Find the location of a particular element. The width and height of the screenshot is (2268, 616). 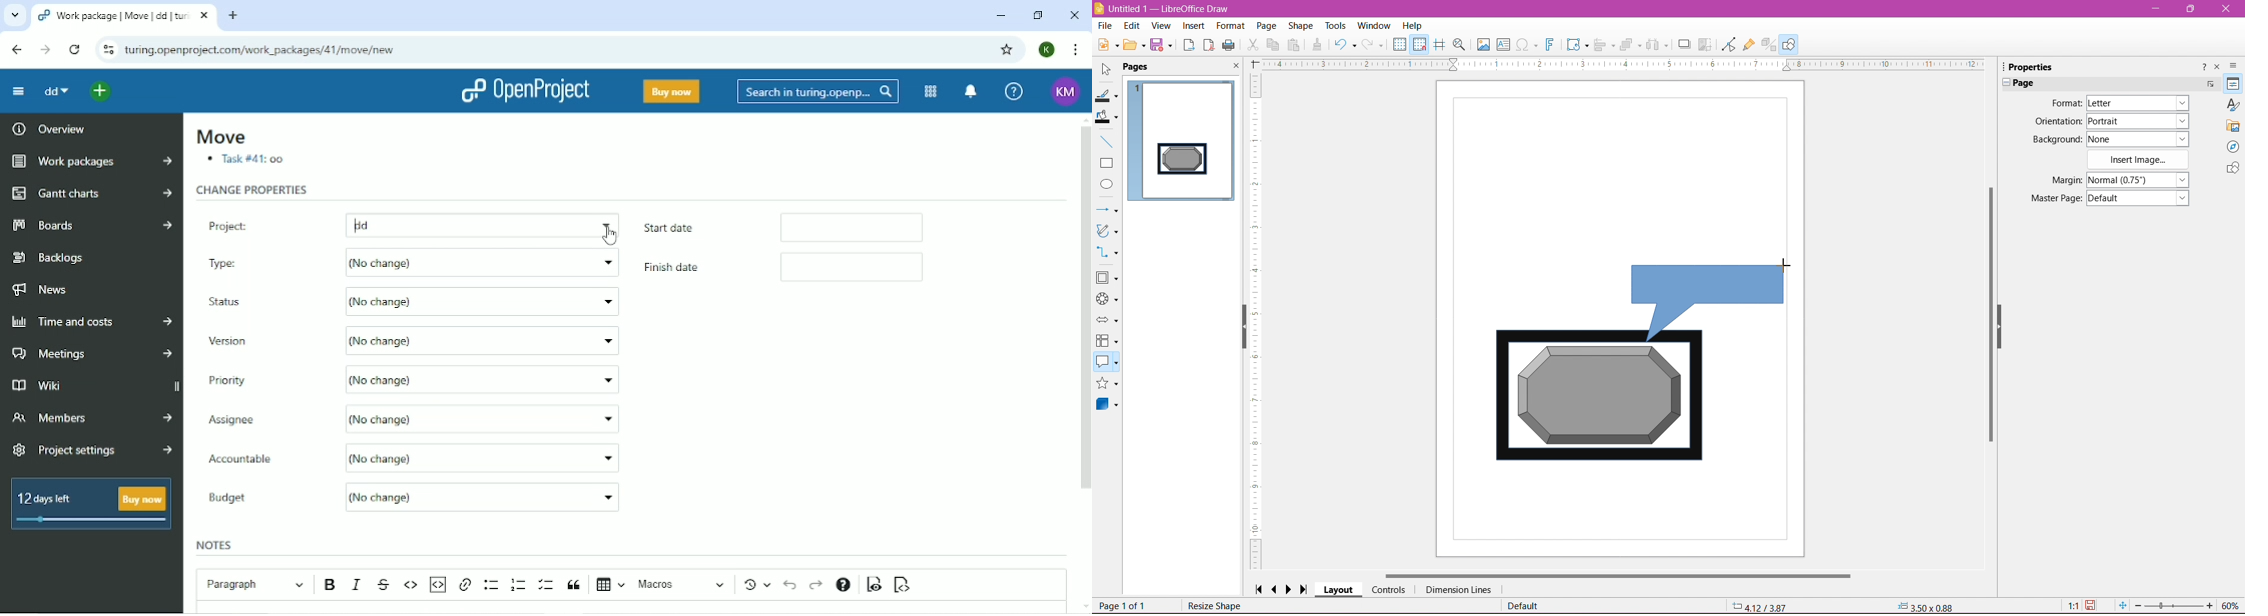

Restore down is located at coordinates (2193, 9).